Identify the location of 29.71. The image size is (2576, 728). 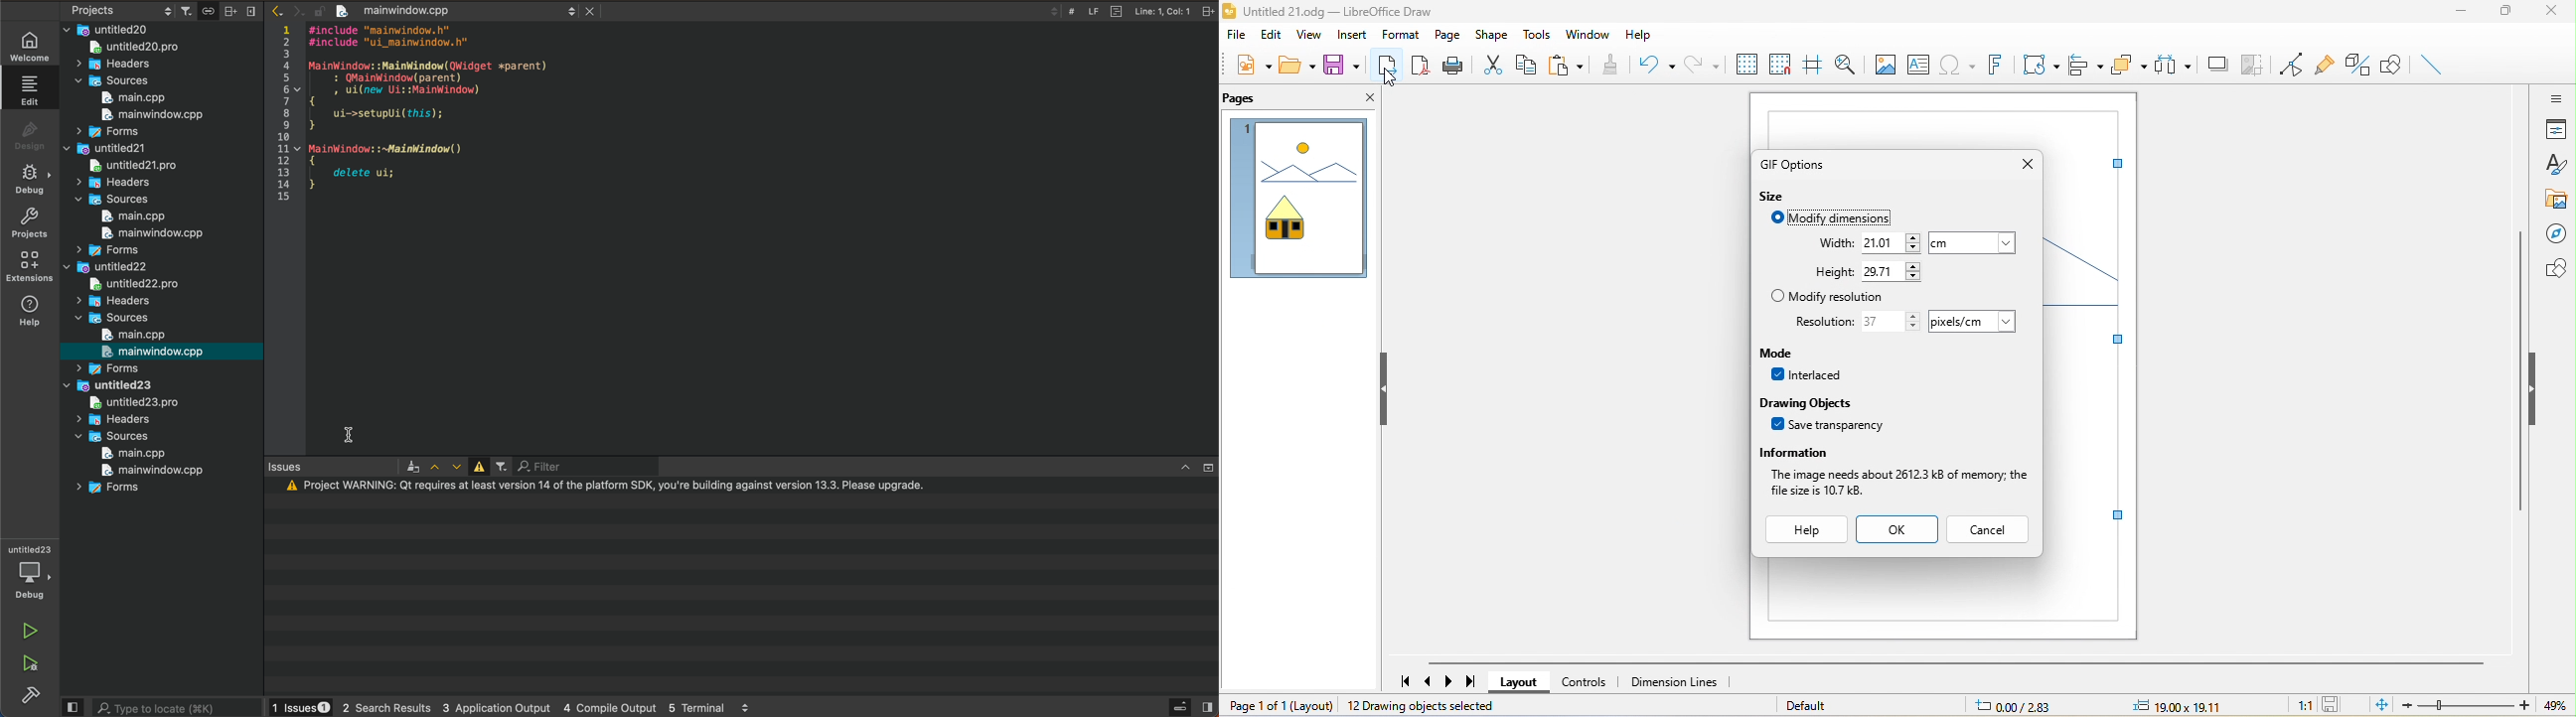
(1892, 273).